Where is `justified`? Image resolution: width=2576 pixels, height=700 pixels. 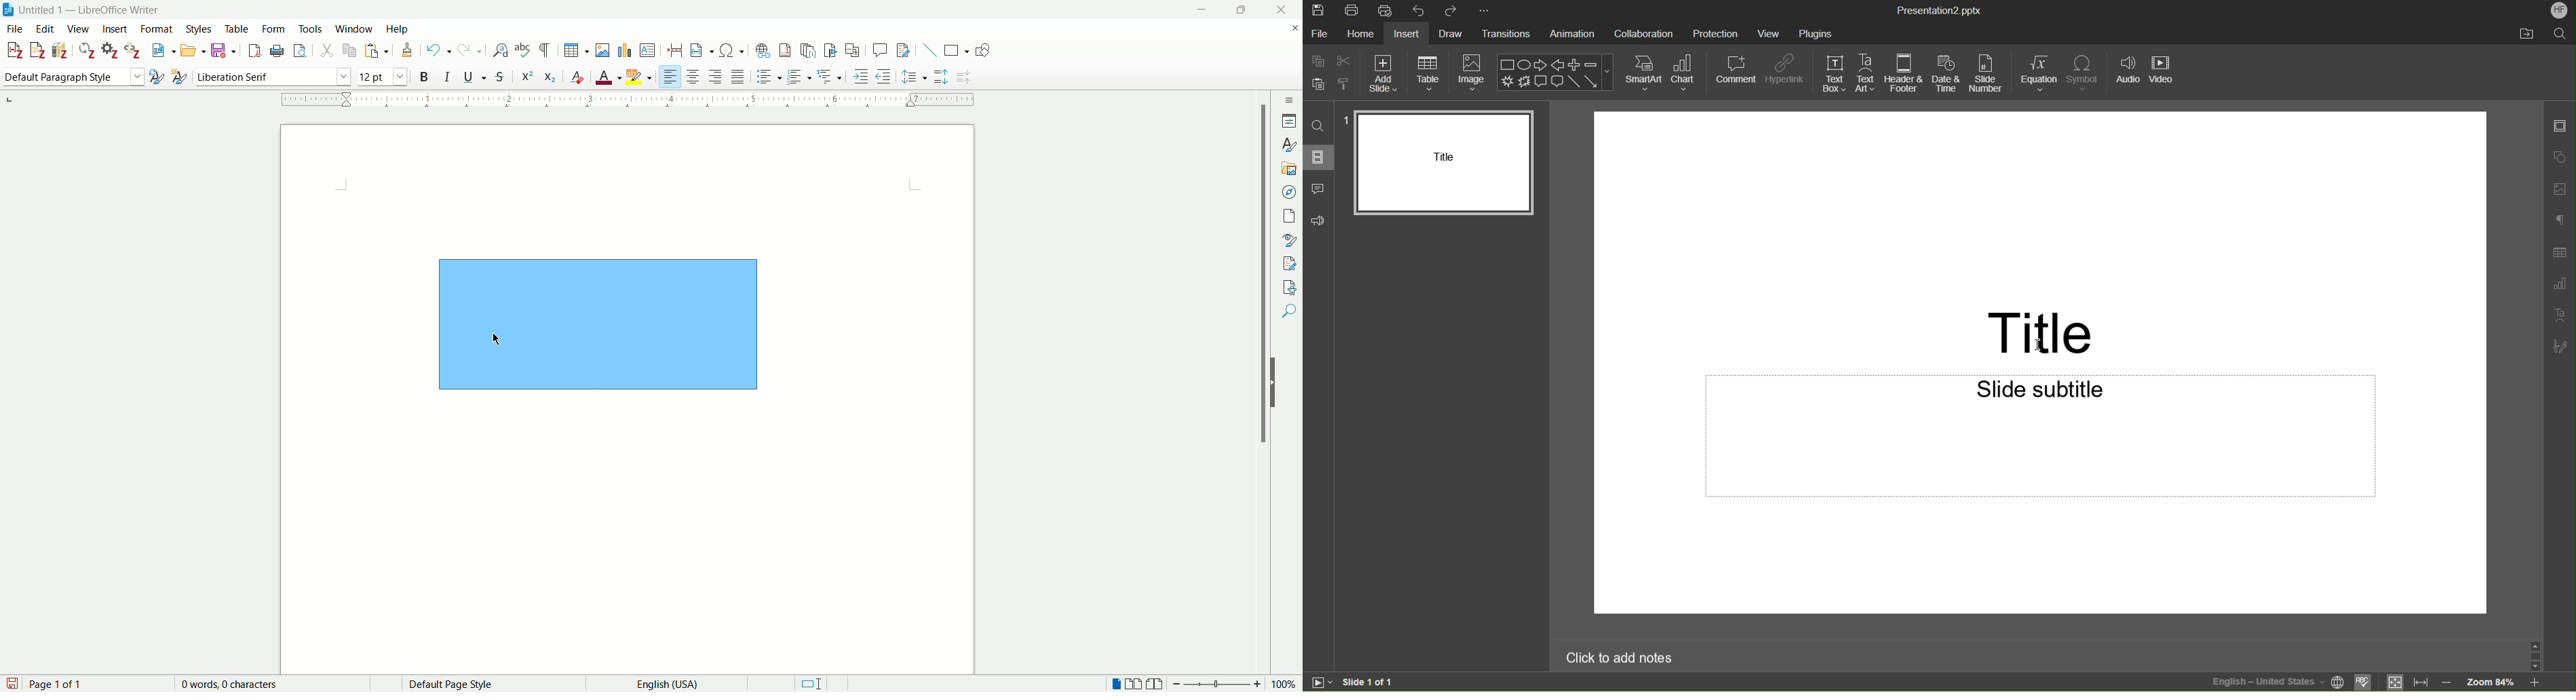
justified is located at coordinates (737, 75).